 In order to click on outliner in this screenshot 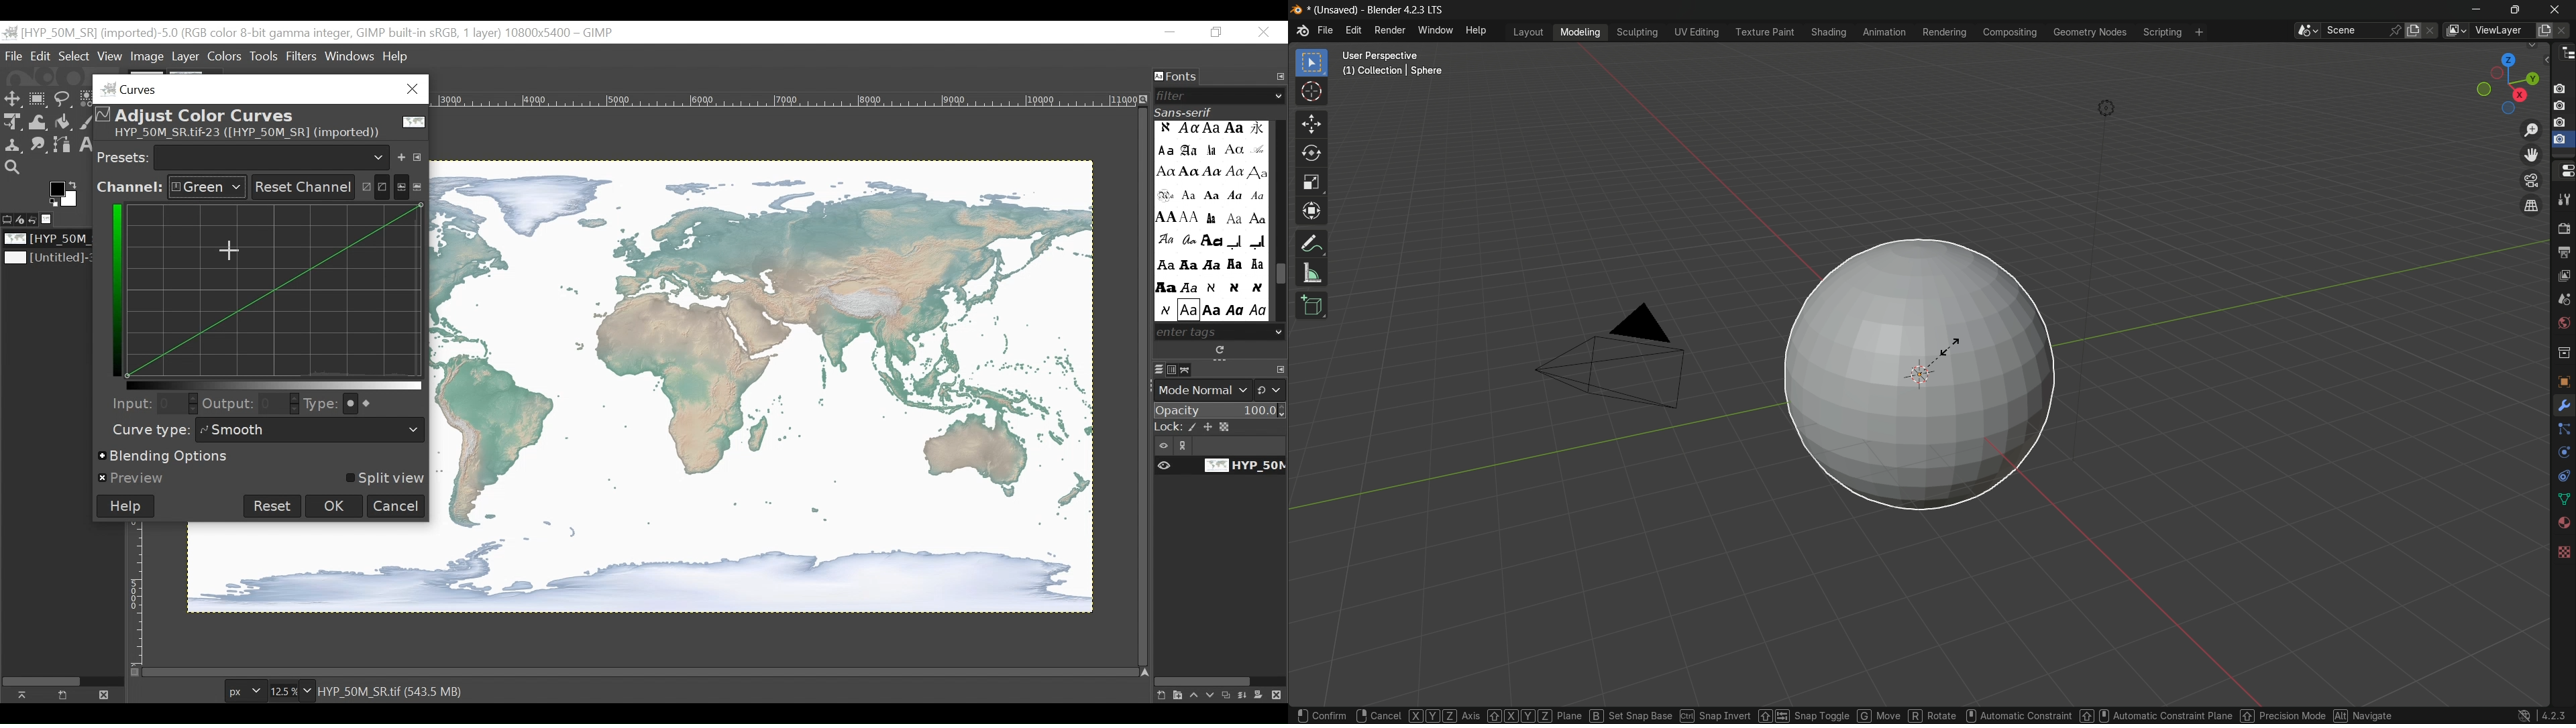, I will do `click(2565, 56)`.